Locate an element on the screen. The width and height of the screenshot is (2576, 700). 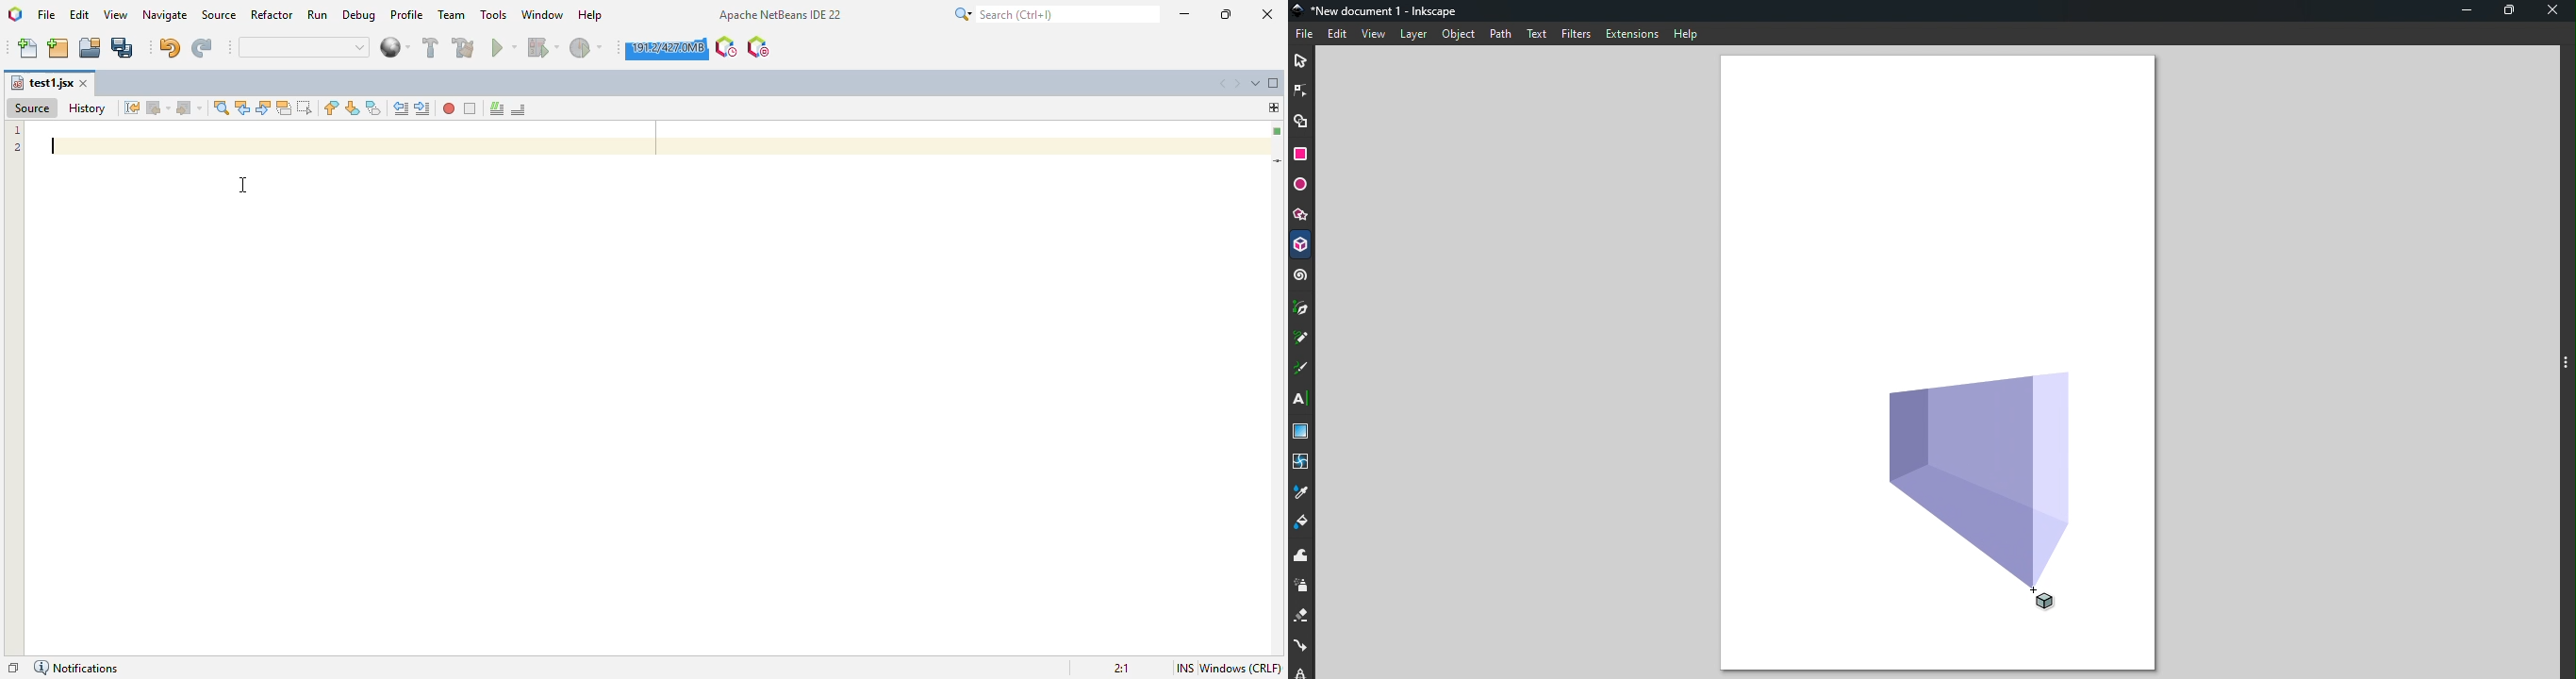
Spray tool is located at coordinates (1302, 588).